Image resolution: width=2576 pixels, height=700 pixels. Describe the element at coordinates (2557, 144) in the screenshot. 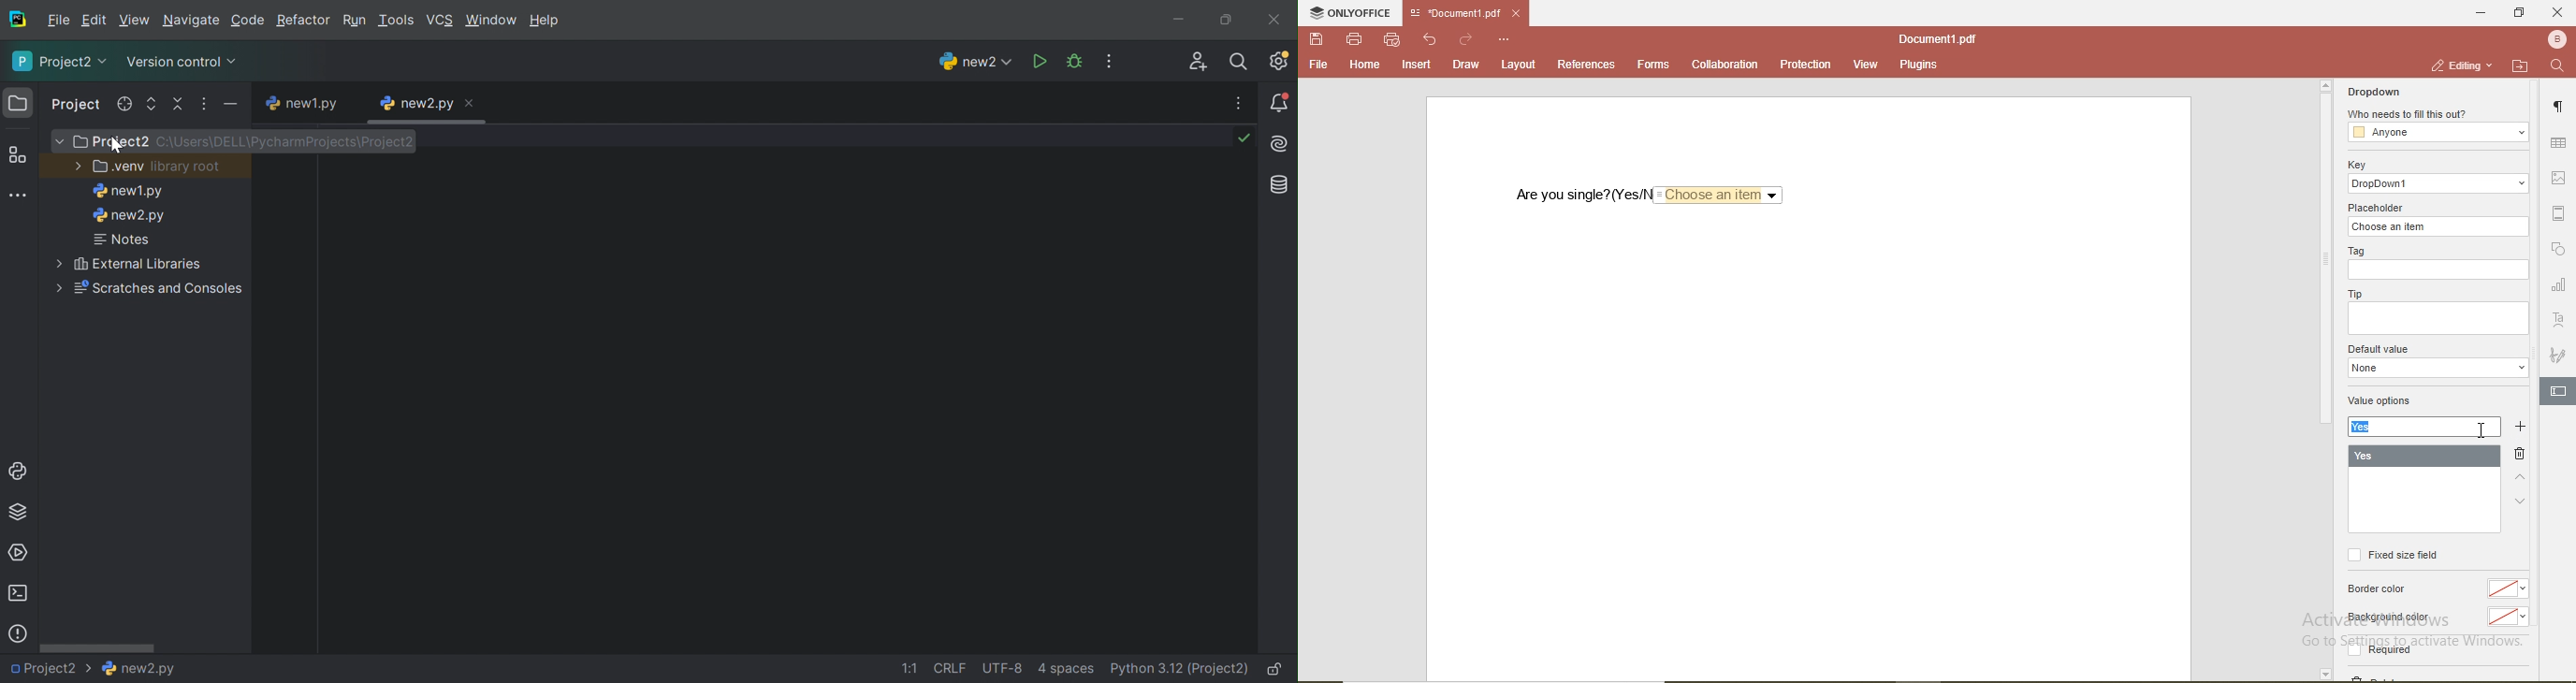

I see `table` at that location.